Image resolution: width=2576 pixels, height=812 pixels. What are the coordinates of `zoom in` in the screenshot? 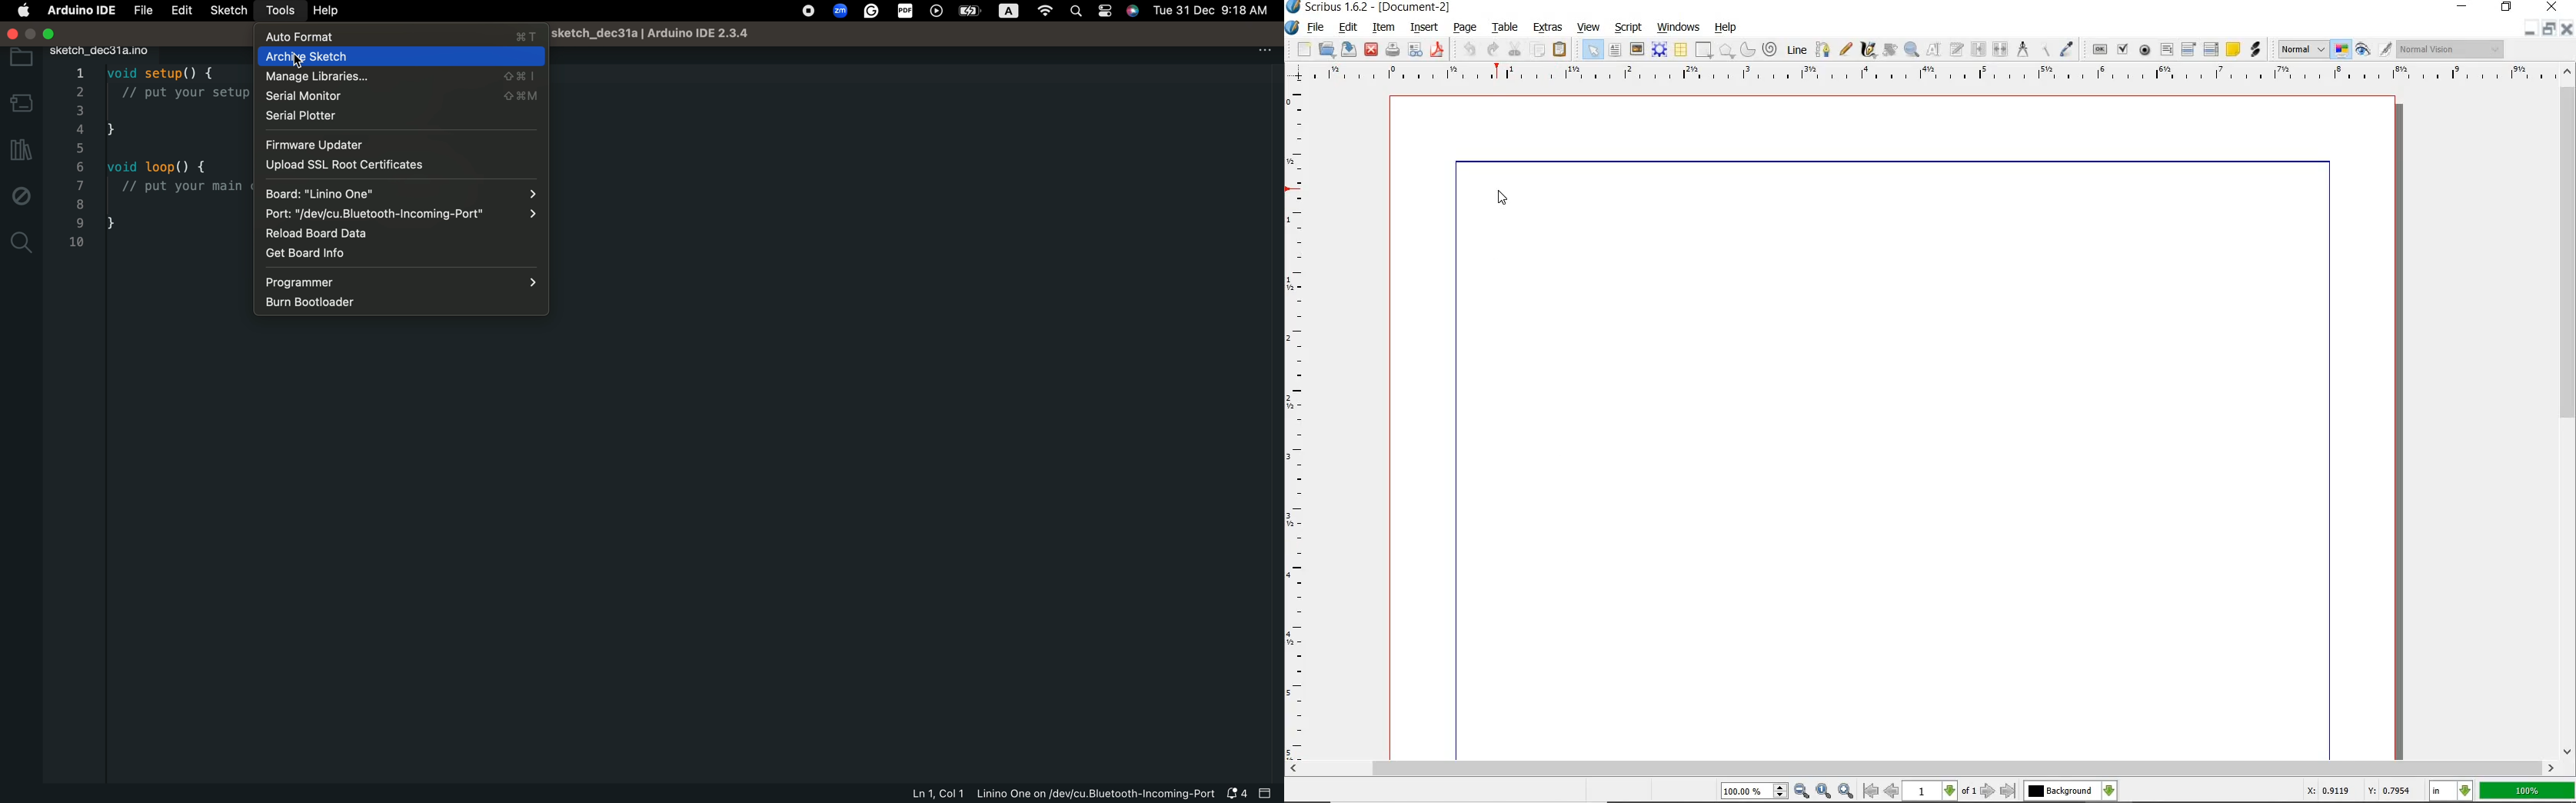 It's located at (1845, 791).